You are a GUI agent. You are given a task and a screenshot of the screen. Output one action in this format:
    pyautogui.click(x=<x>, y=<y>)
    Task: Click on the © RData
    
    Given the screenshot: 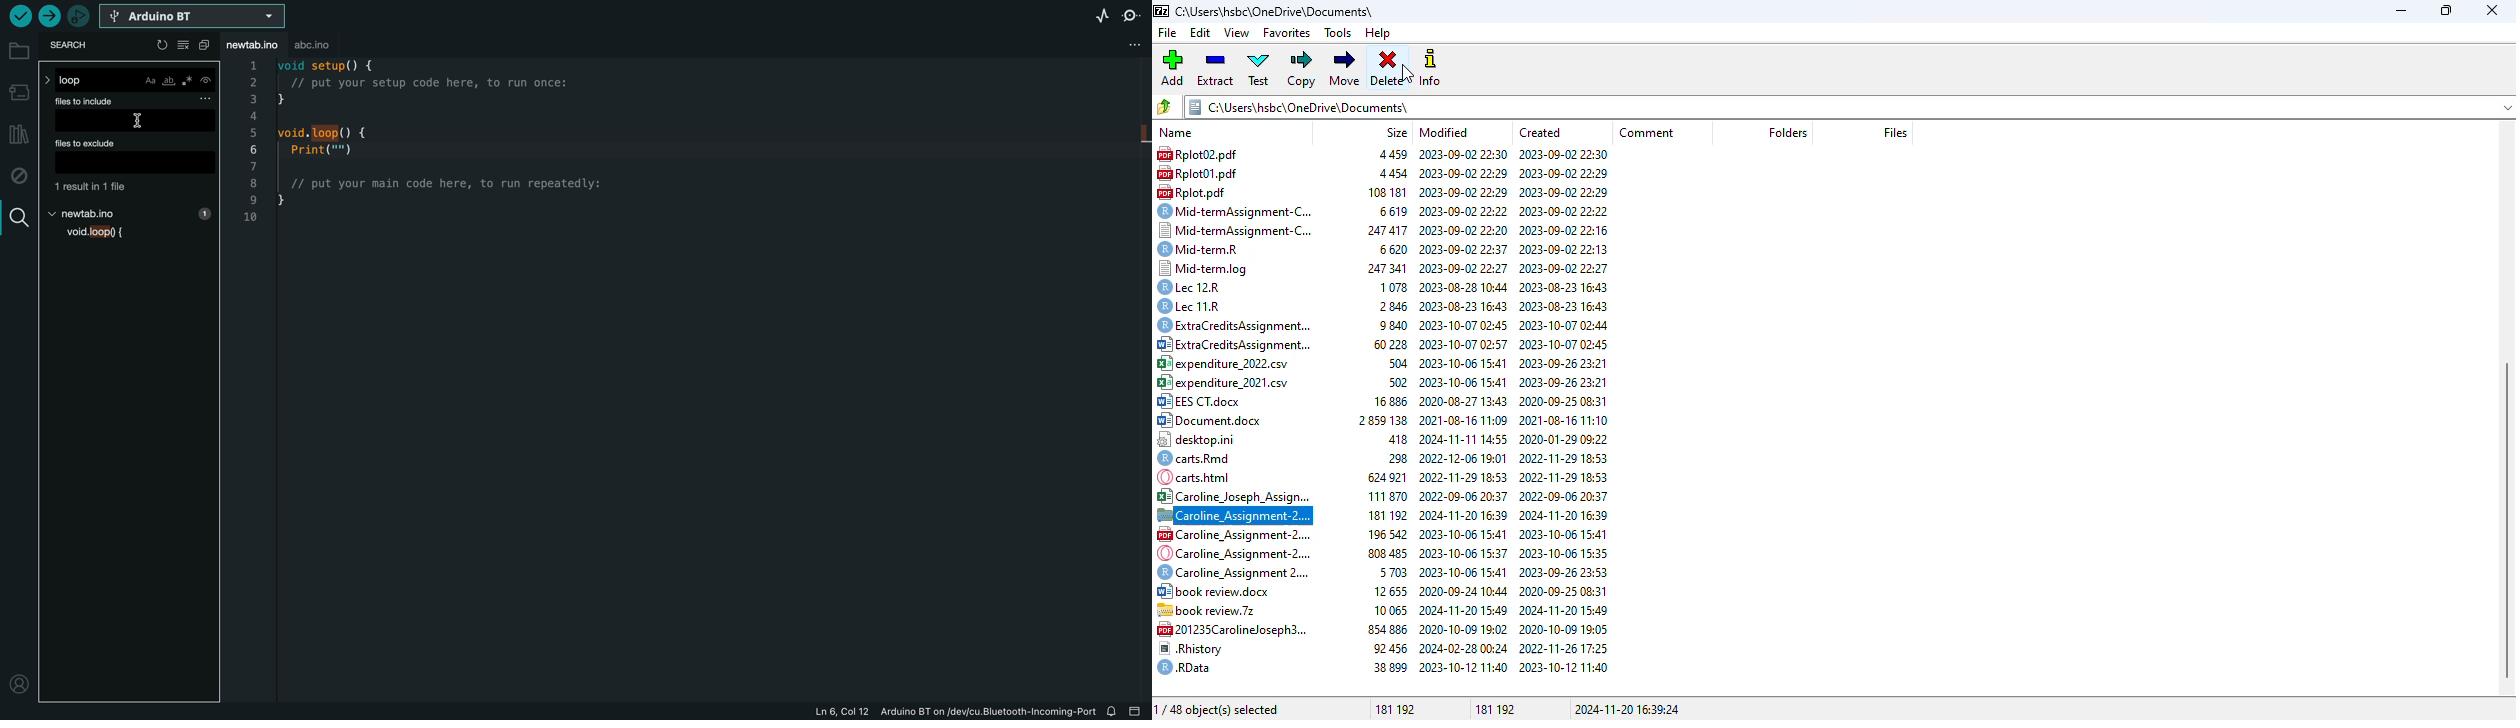 What is the action you would take?
    pyautogui.click(x=1189, y=667)
    